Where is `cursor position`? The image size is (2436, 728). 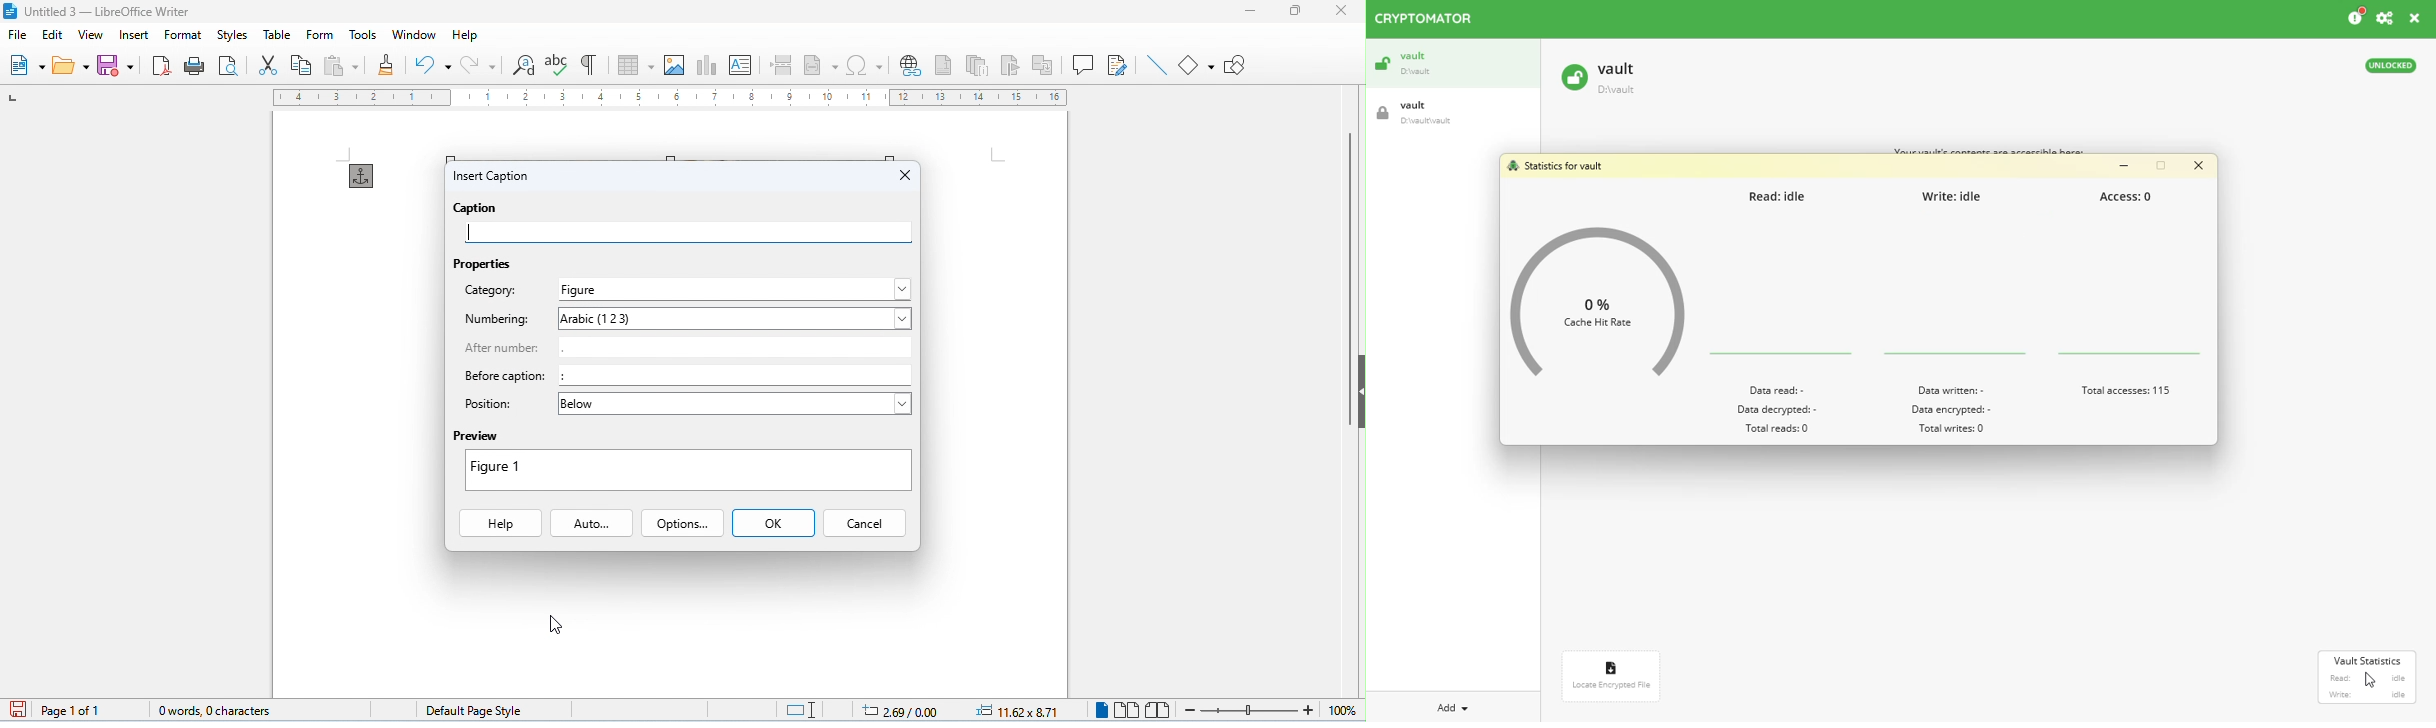 cursor position is located at coordinates (891, 709).